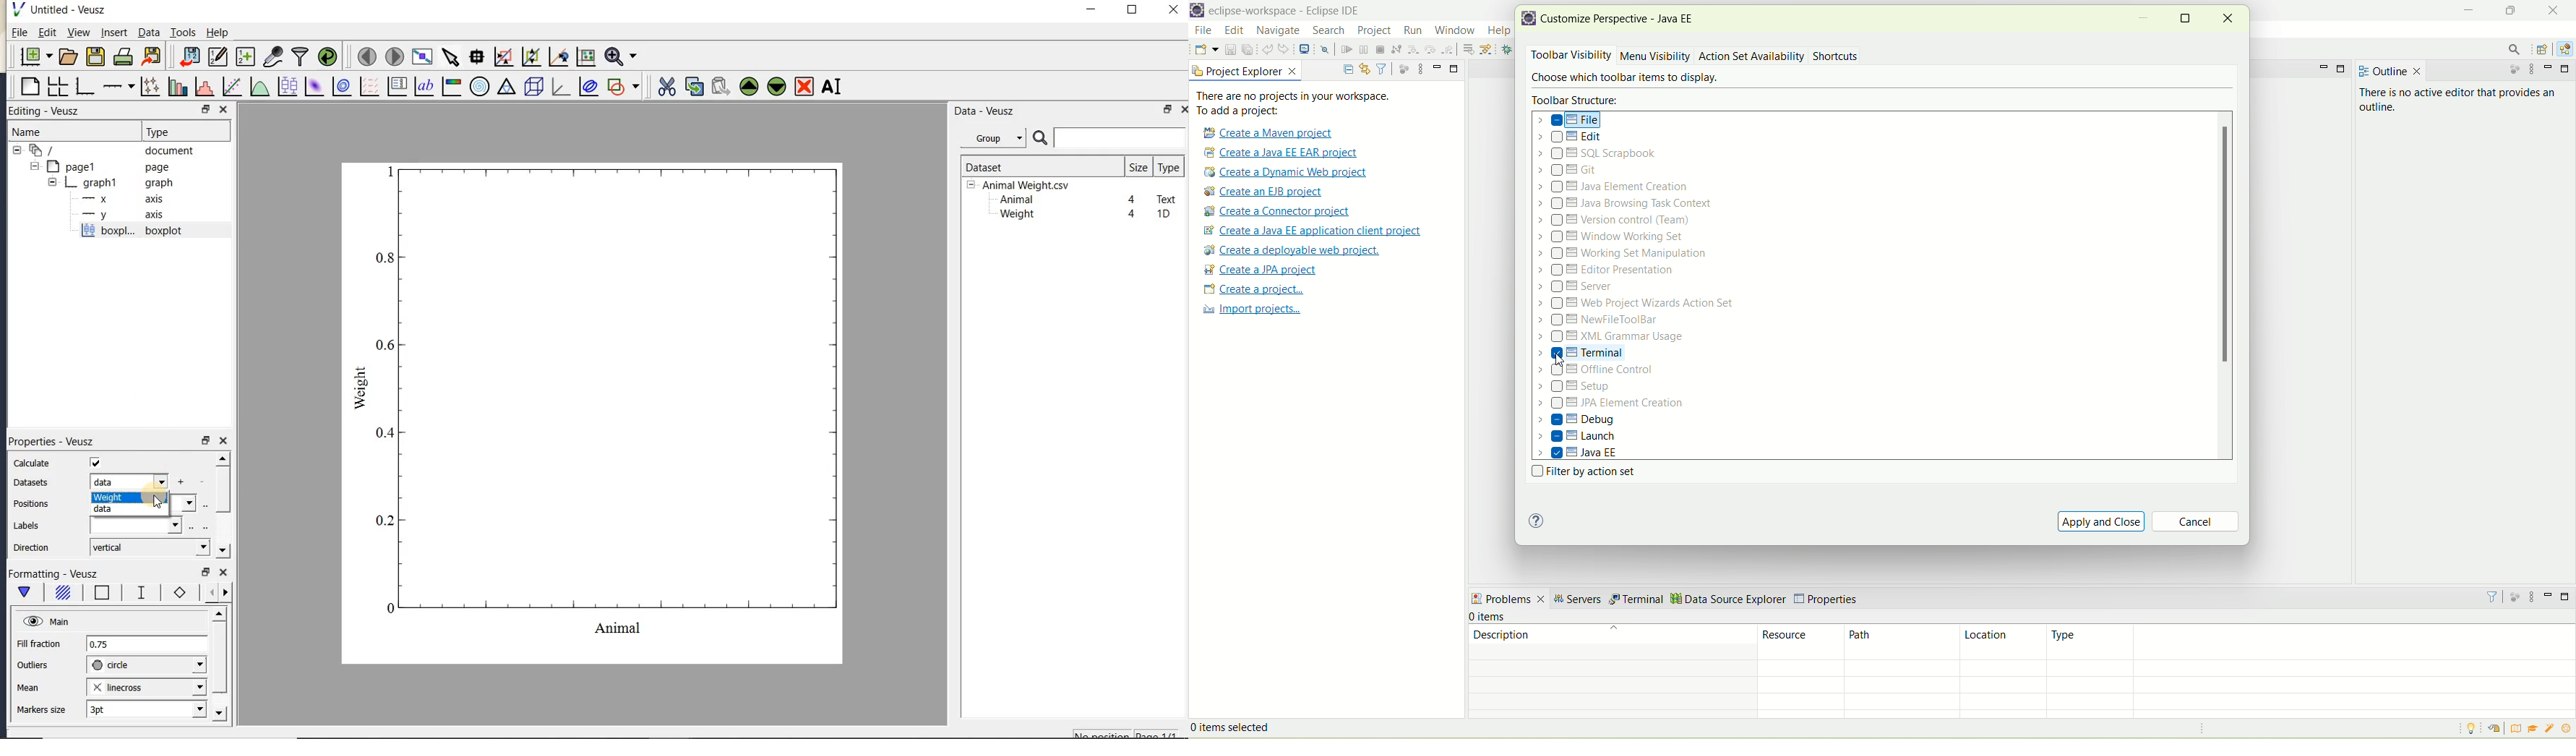  Describe the element at coordinates (2387, 69) in the screenshot. I see `outline` at that location.